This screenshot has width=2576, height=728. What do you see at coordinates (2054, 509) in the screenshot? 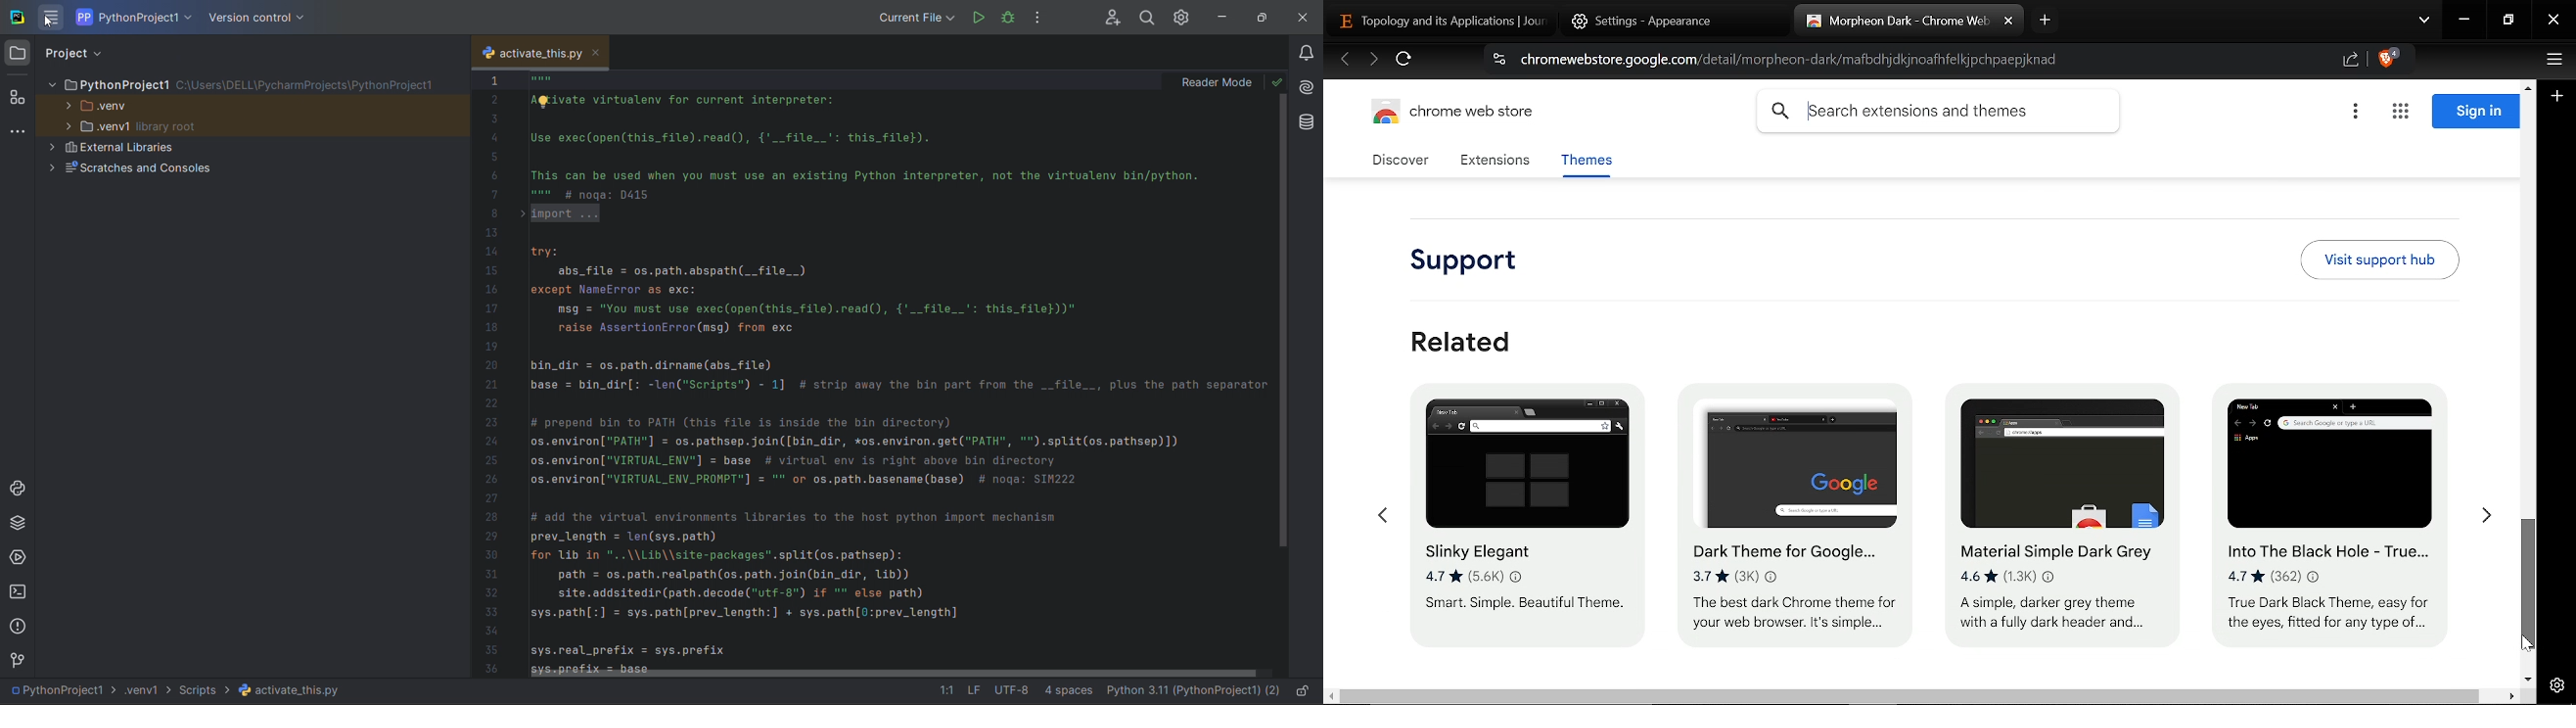
I see `Material Simple Dark Grey theme` at bounding box center [2054, 509].